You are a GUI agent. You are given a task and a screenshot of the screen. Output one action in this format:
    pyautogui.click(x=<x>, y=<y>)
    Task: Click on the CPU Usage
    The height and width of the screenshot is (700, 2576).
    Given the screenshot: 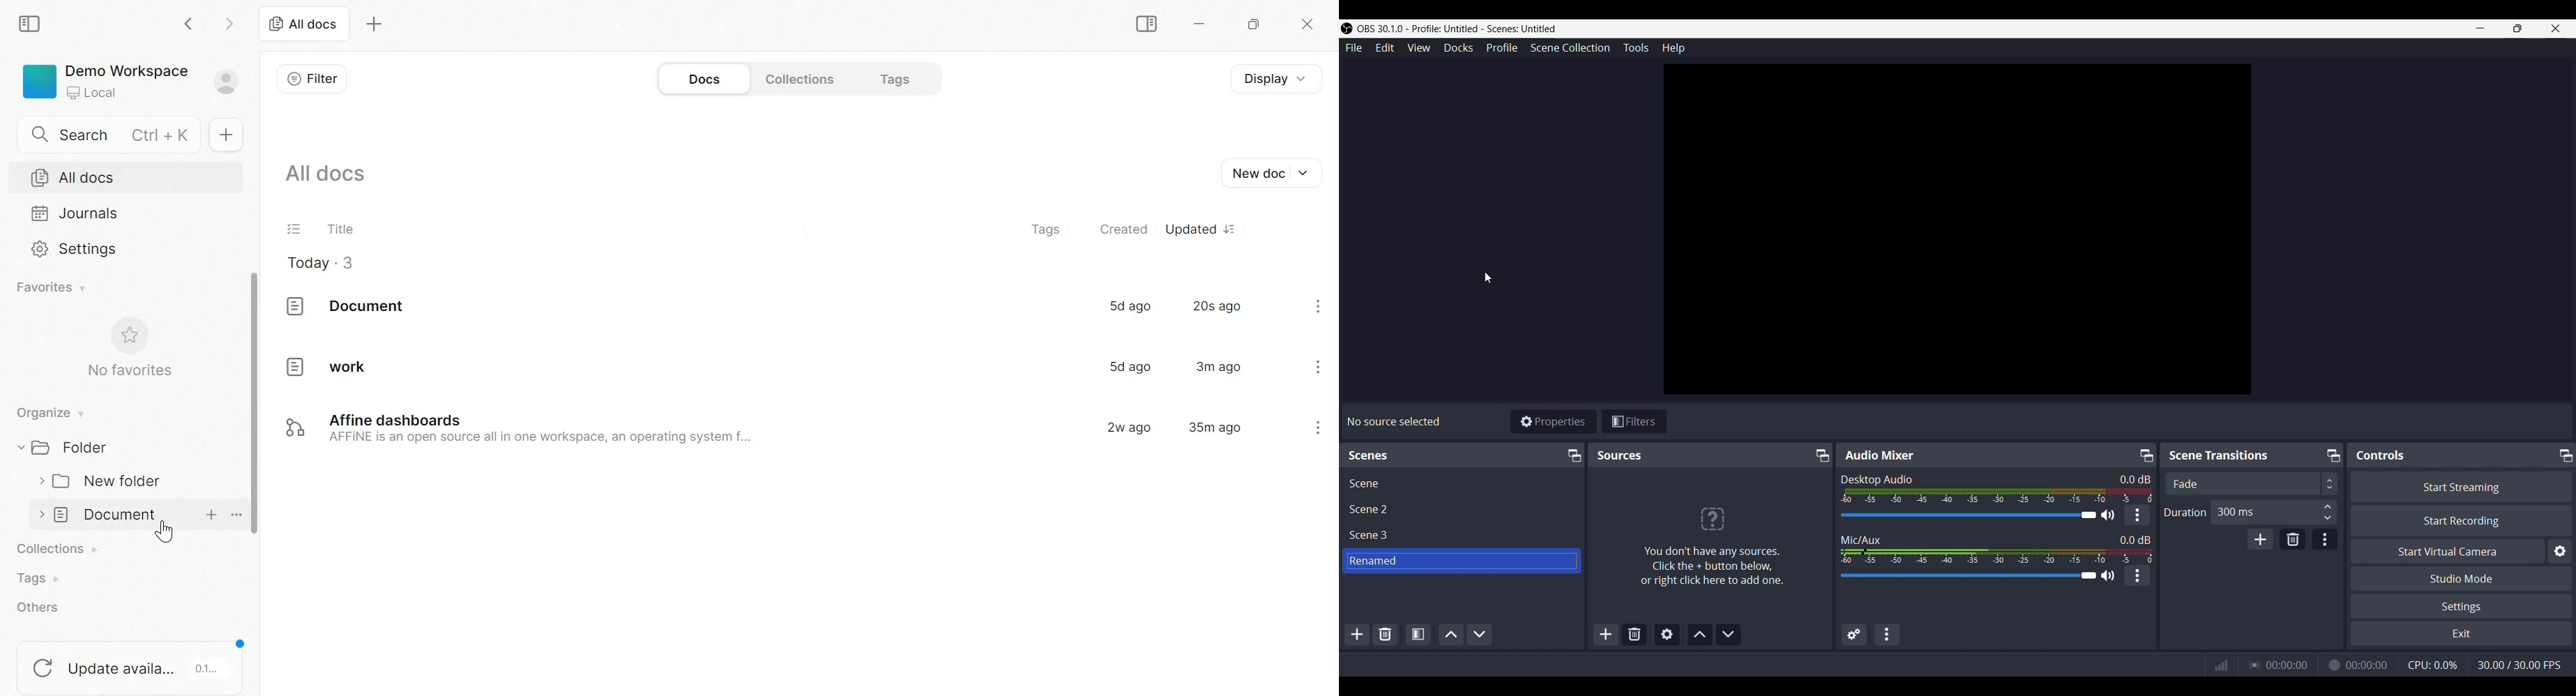 What is the action you would take?
    pyautogui.click(x=2434, y=664)
    